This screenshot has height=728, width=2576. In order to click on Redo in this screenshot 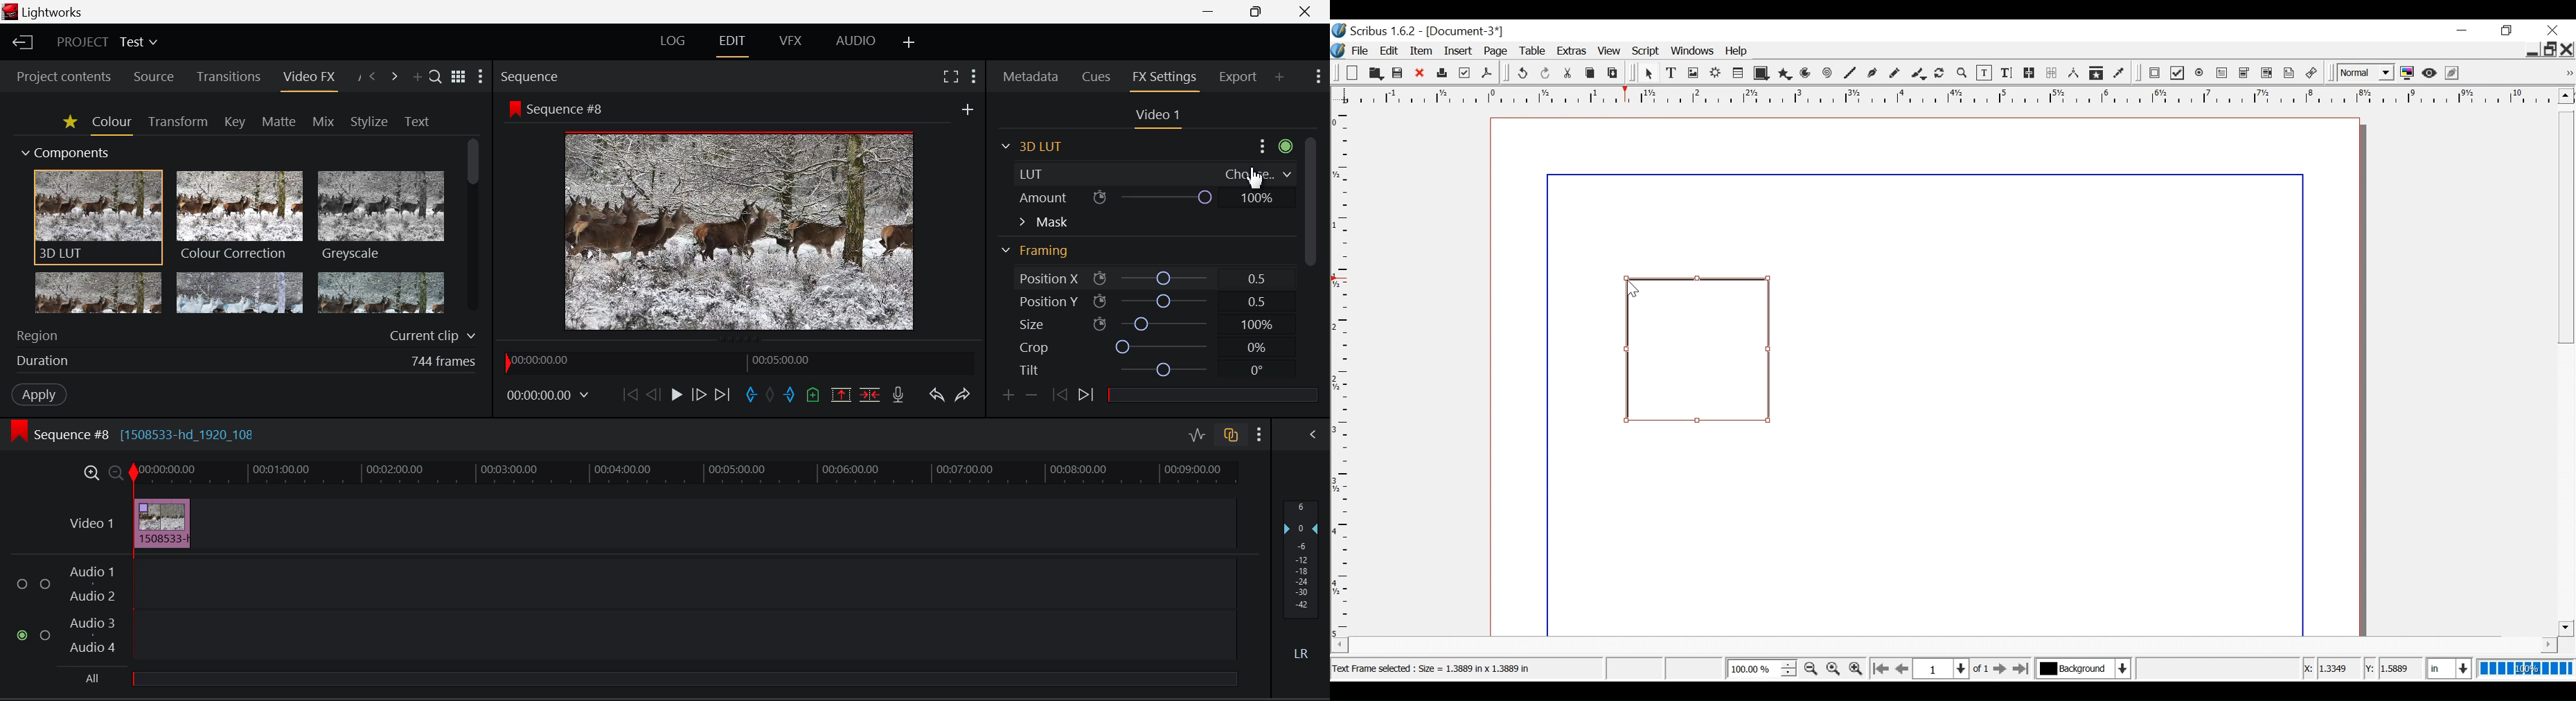, I will do `click(1547, 72)`.